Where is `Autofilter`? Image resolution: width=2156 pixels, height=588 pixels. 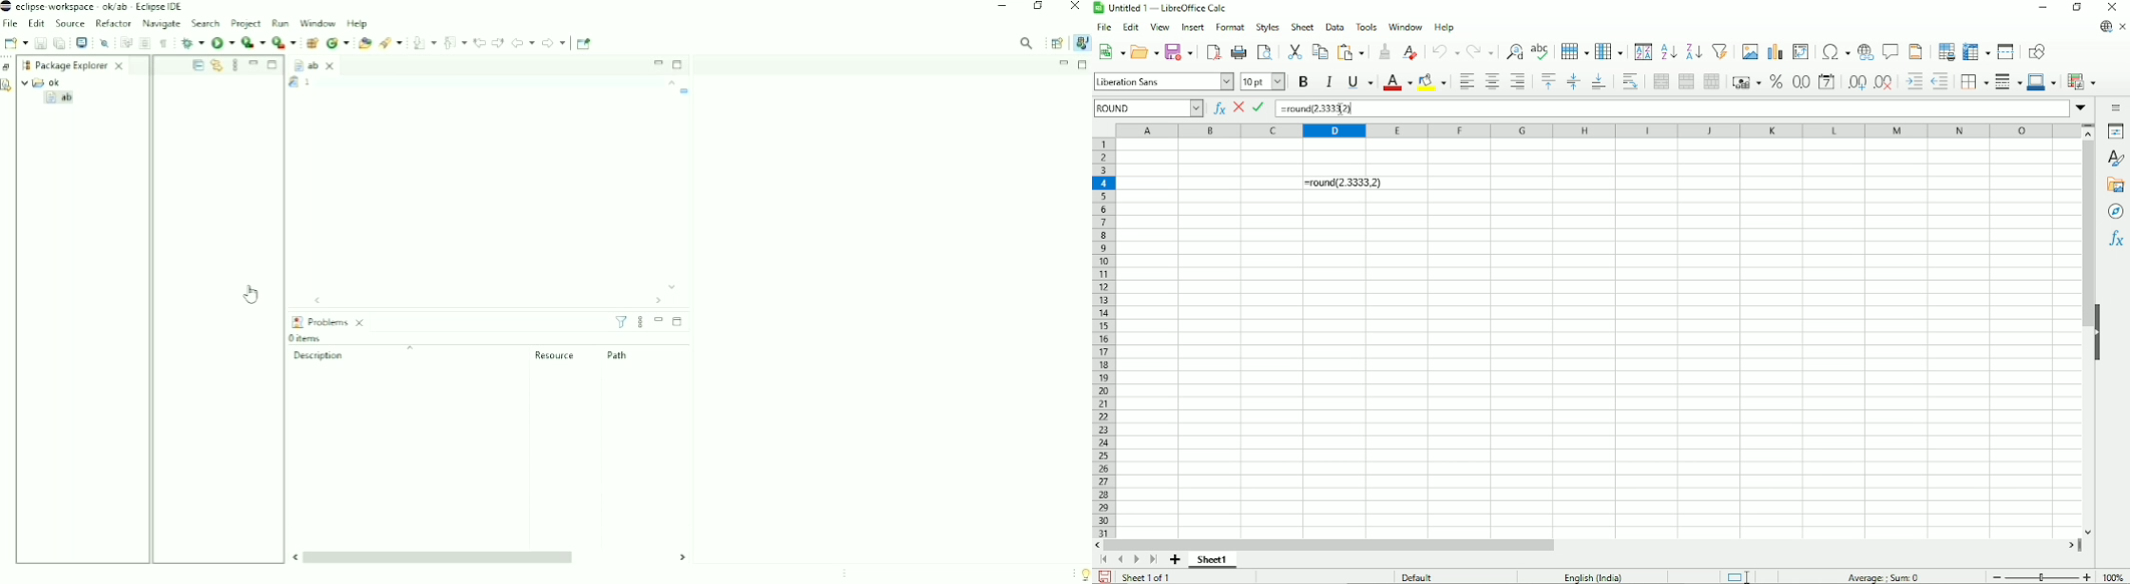
Autofilter is located at coordinates (1721, 50).